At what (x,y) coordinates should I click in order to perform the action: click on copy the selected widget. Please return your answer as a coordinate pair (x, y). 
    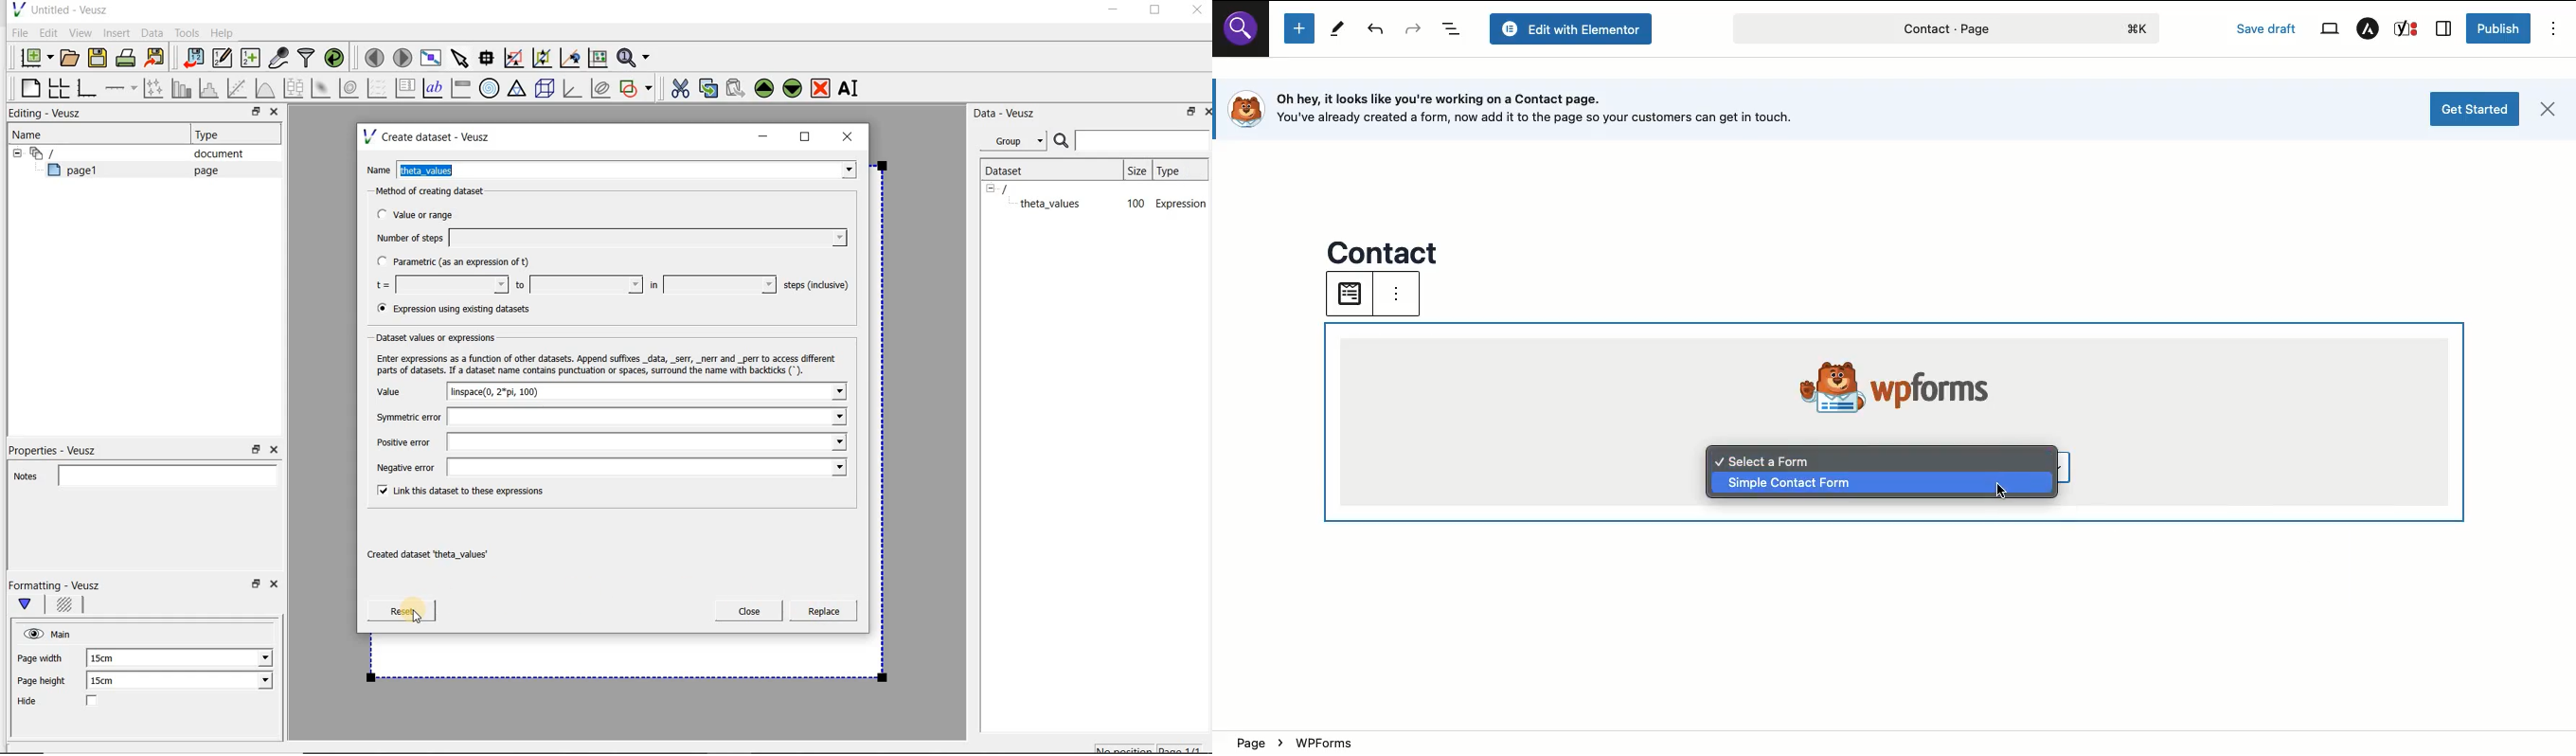
    Looking at the image, I should click on (710, 87).